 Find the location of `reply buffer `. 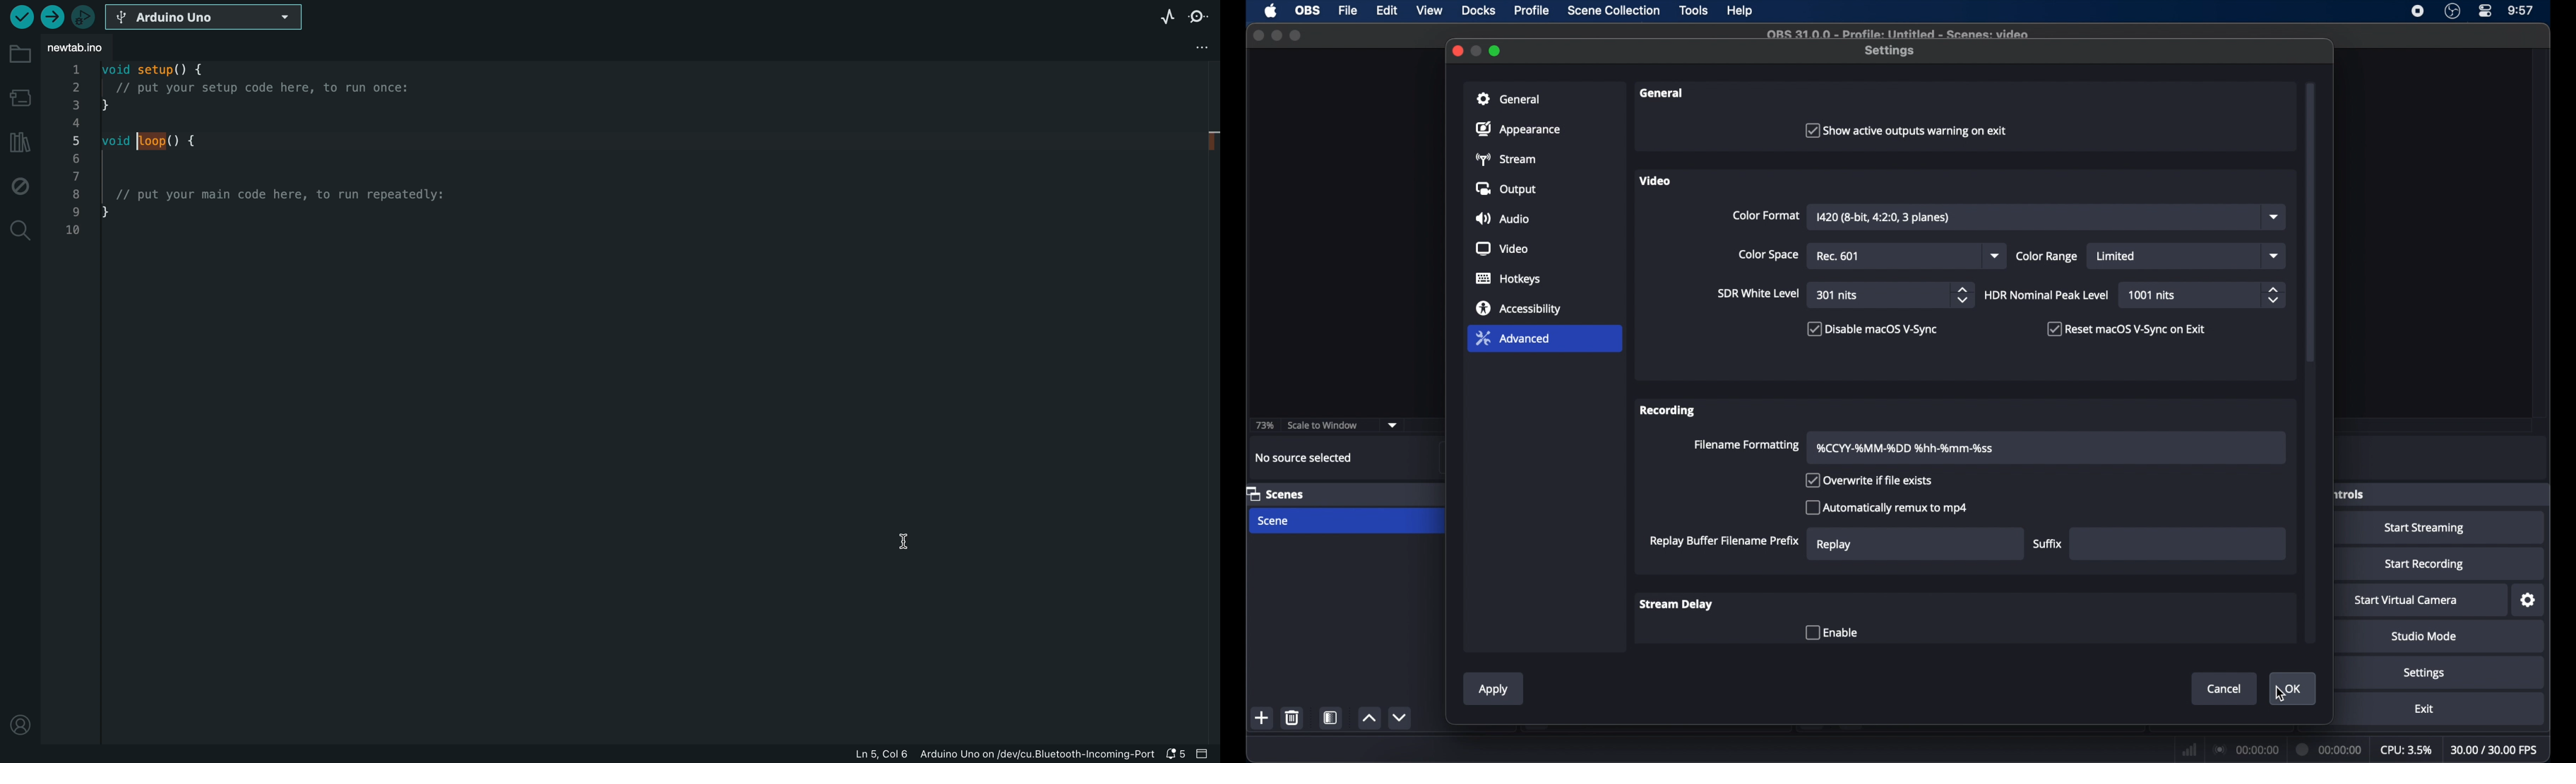

reply buffer  is located at coordinates (1724, 540).